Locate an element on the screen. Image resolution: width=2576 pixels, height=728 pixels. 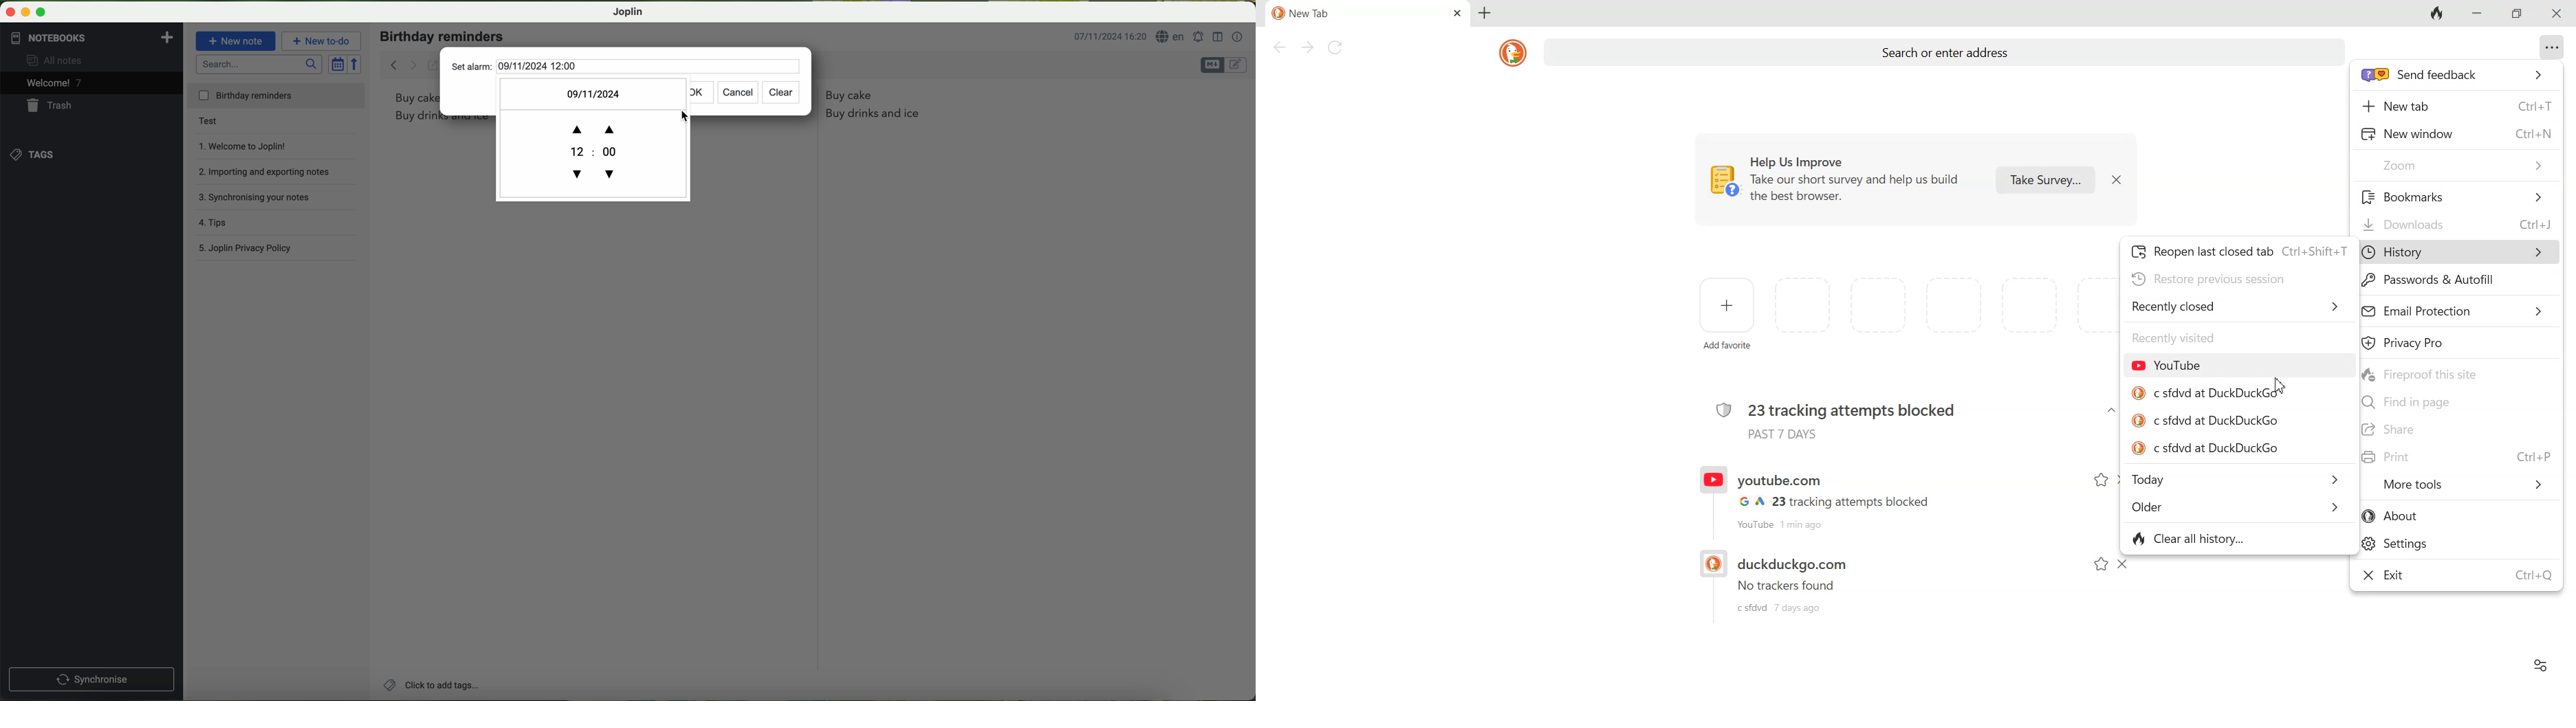
tips is located at coordinates (232, 219).